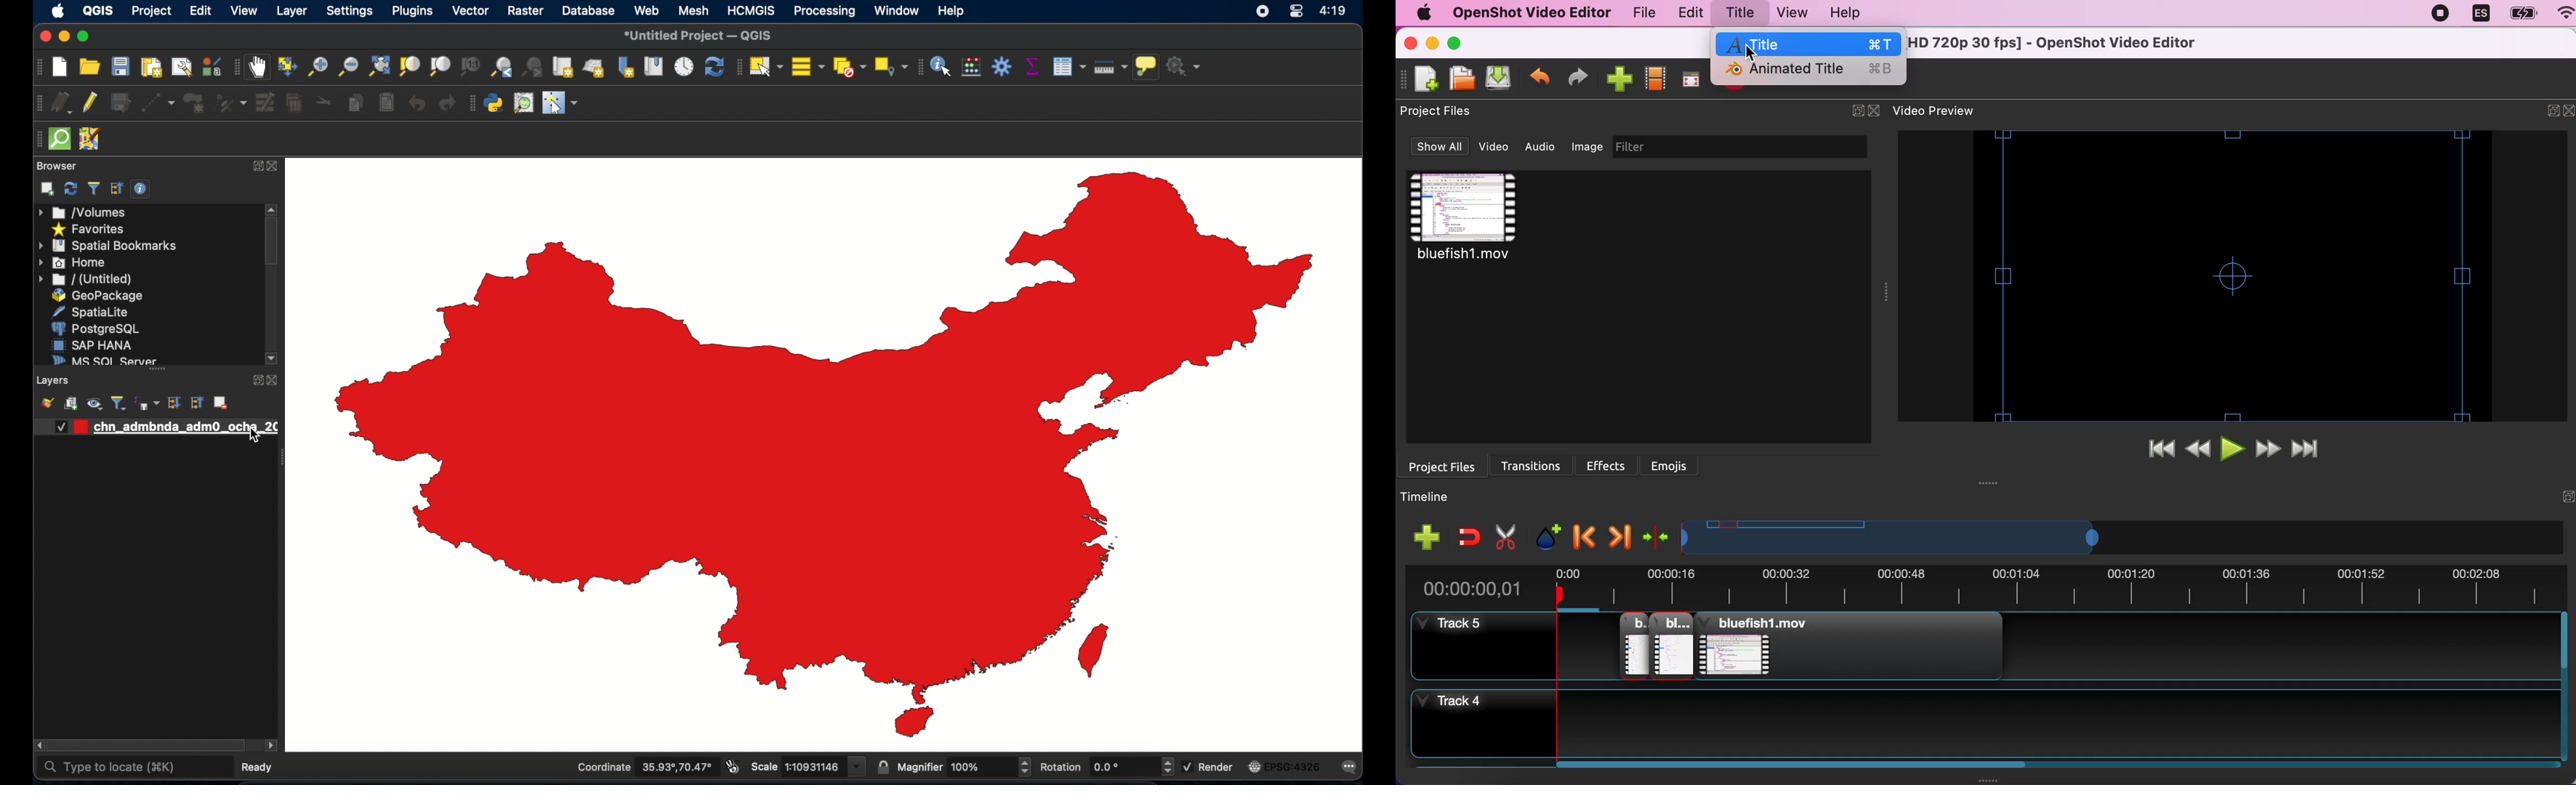  I want to click on vector, so click(471, 11).